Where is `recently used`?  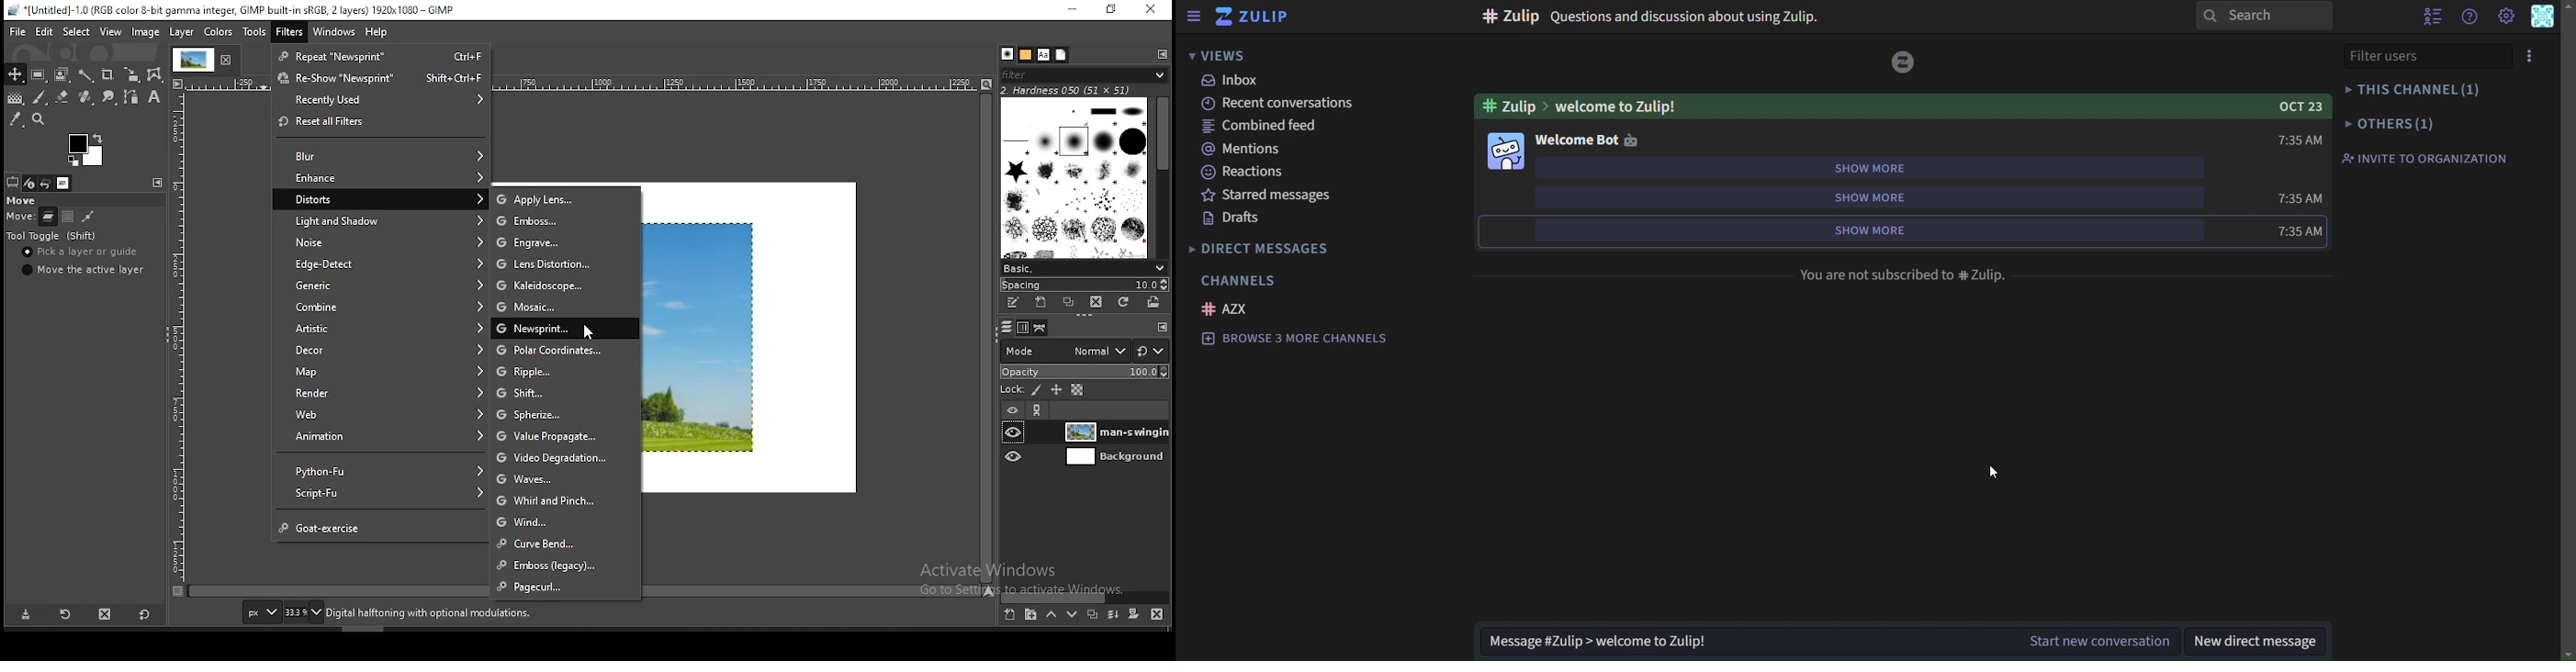
recently used is located at coordinates (380, 100).